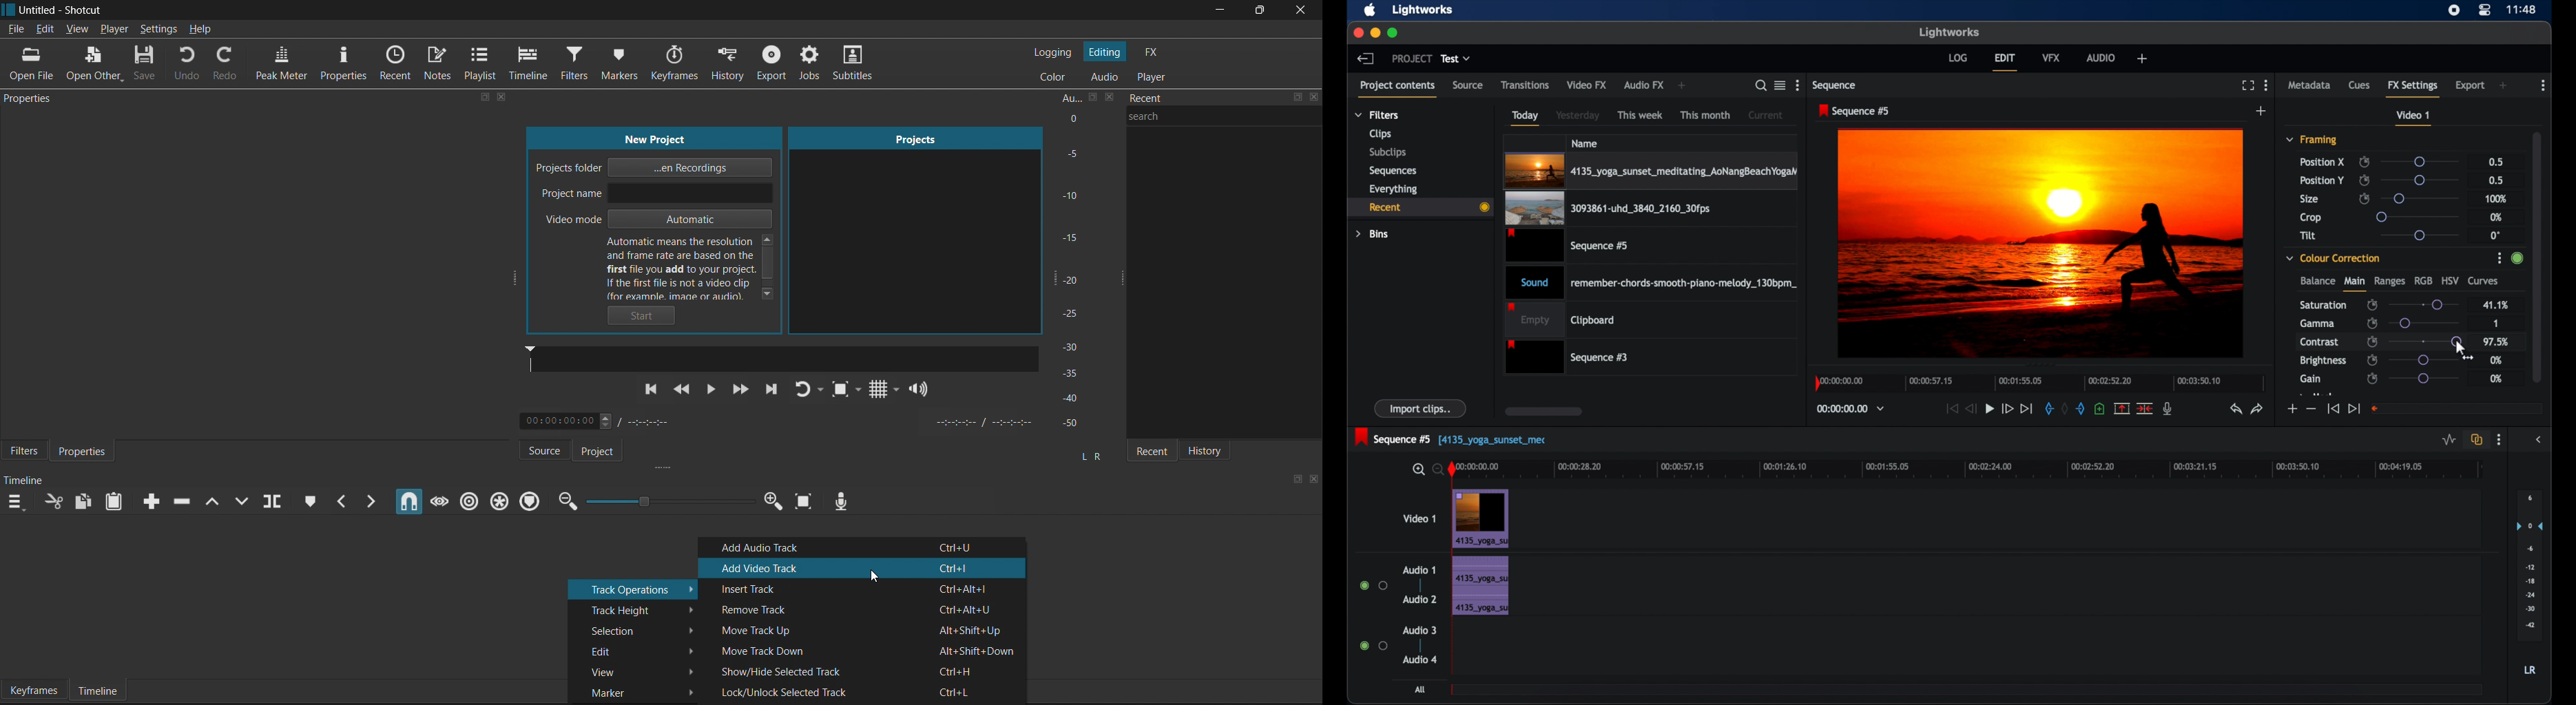  I want to click on minimize, so click(1373, 33).